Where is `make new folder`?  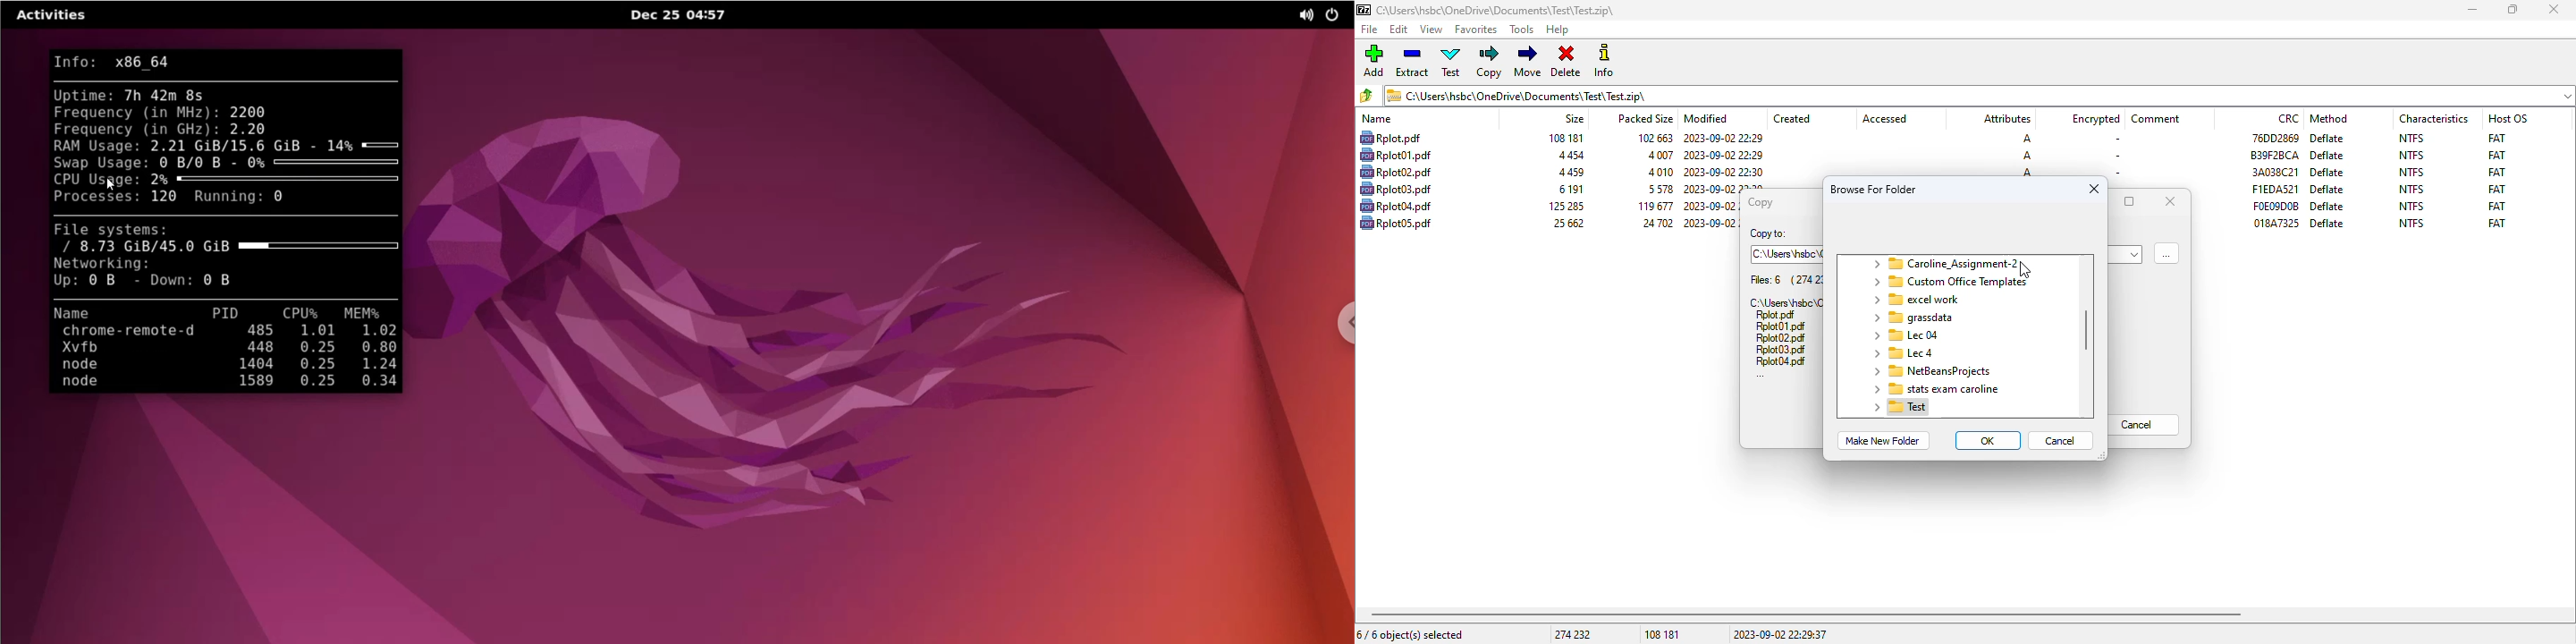
make new folder is located at coordinates (1881, 441).